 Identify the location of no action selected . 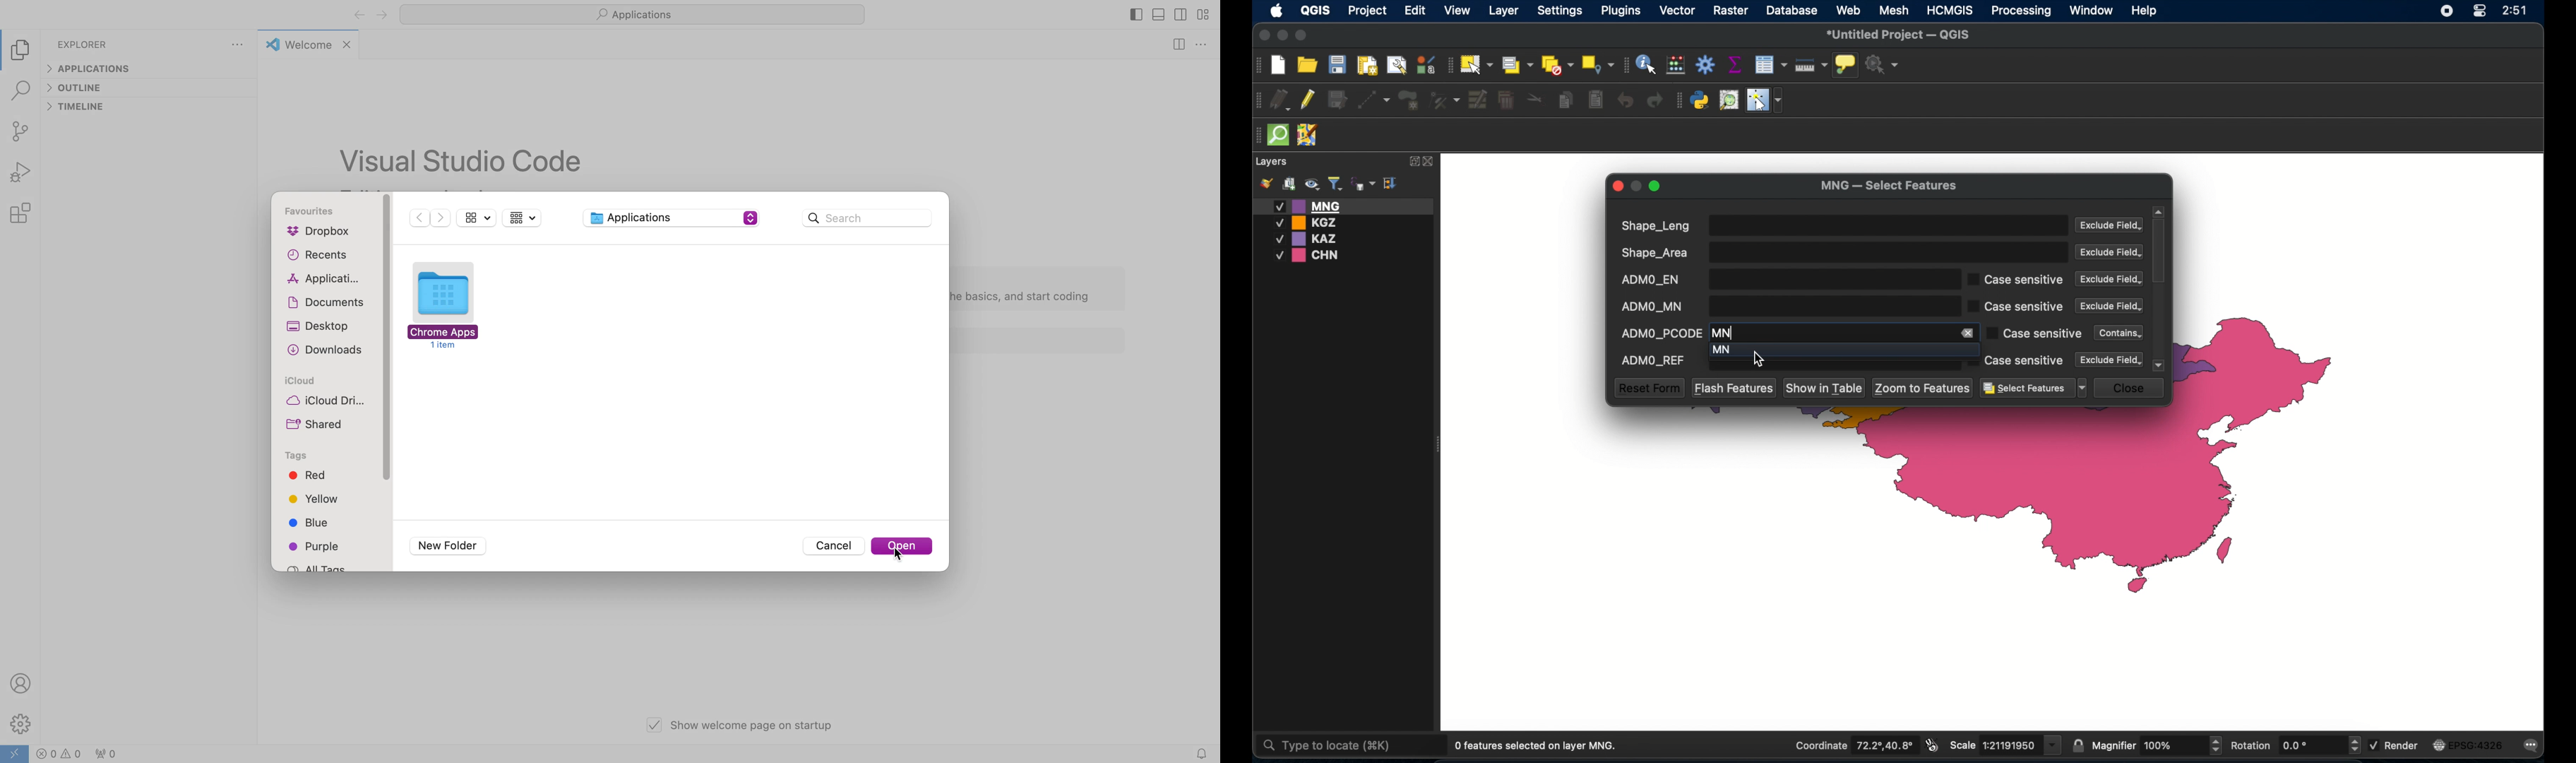
(1883, 64).